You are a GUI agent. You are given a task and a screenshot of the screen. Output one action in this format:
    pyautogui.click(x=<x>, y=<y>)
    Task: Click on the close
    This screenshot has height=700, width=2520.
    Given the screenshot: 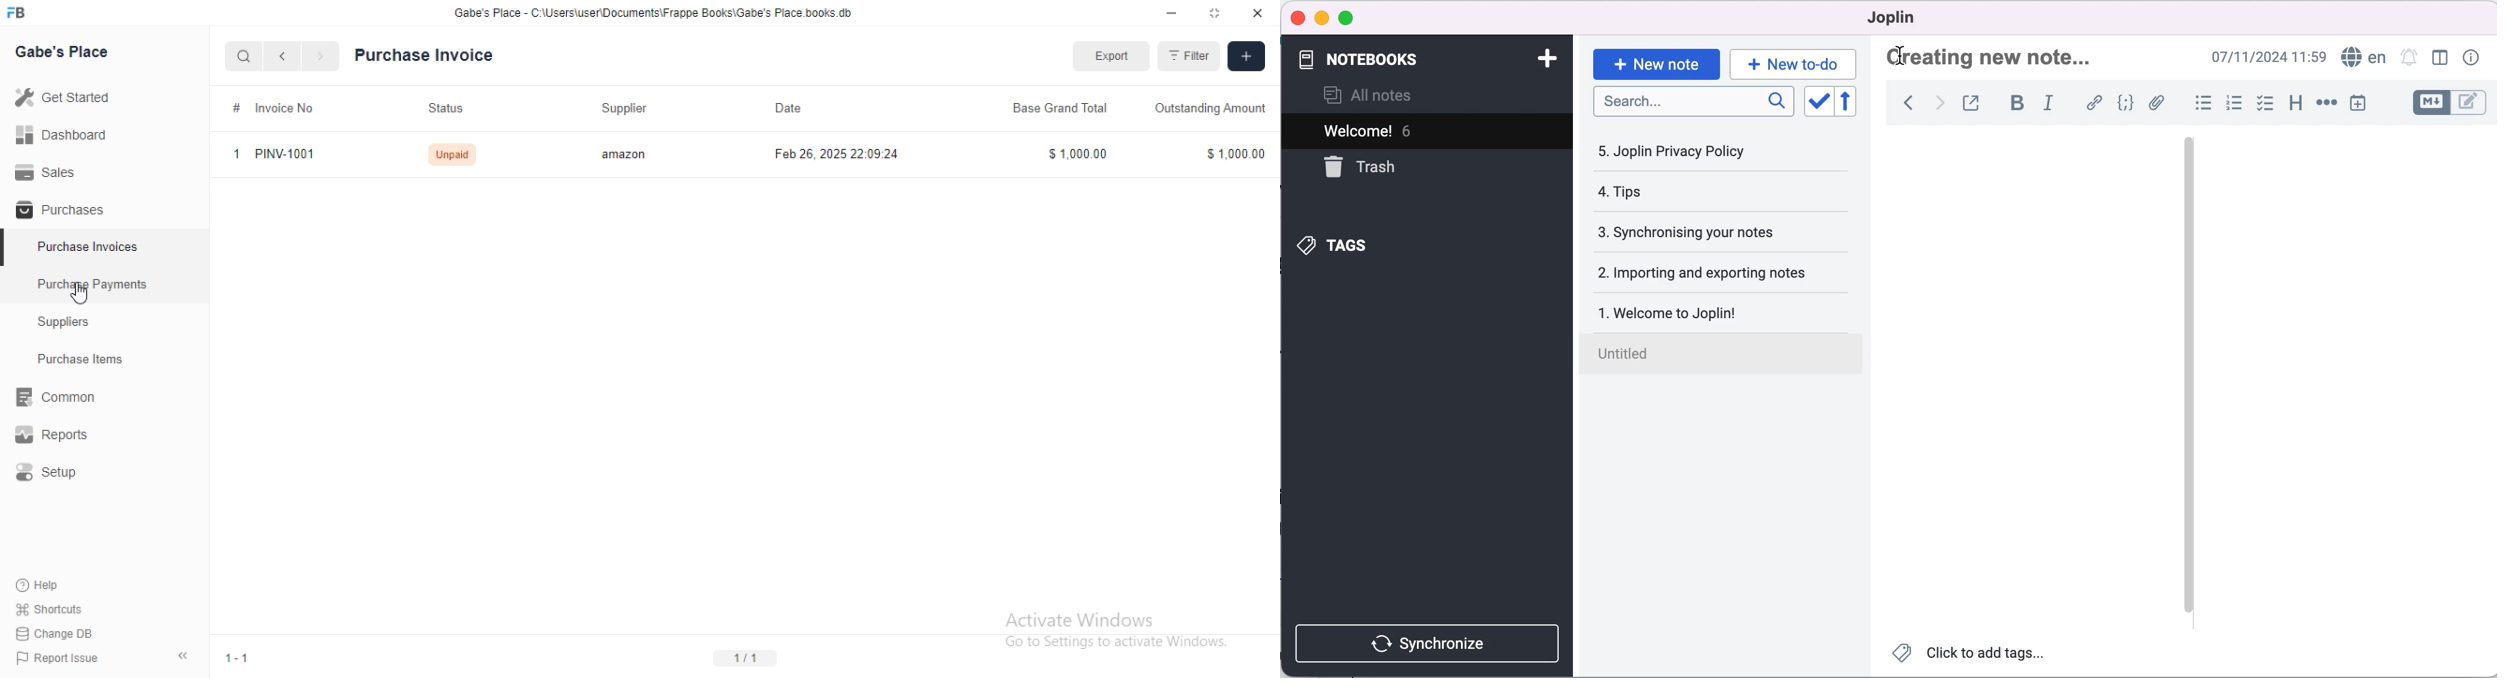 What is the action you would take?
    pyautogui.click(x=1298, y=18)
    